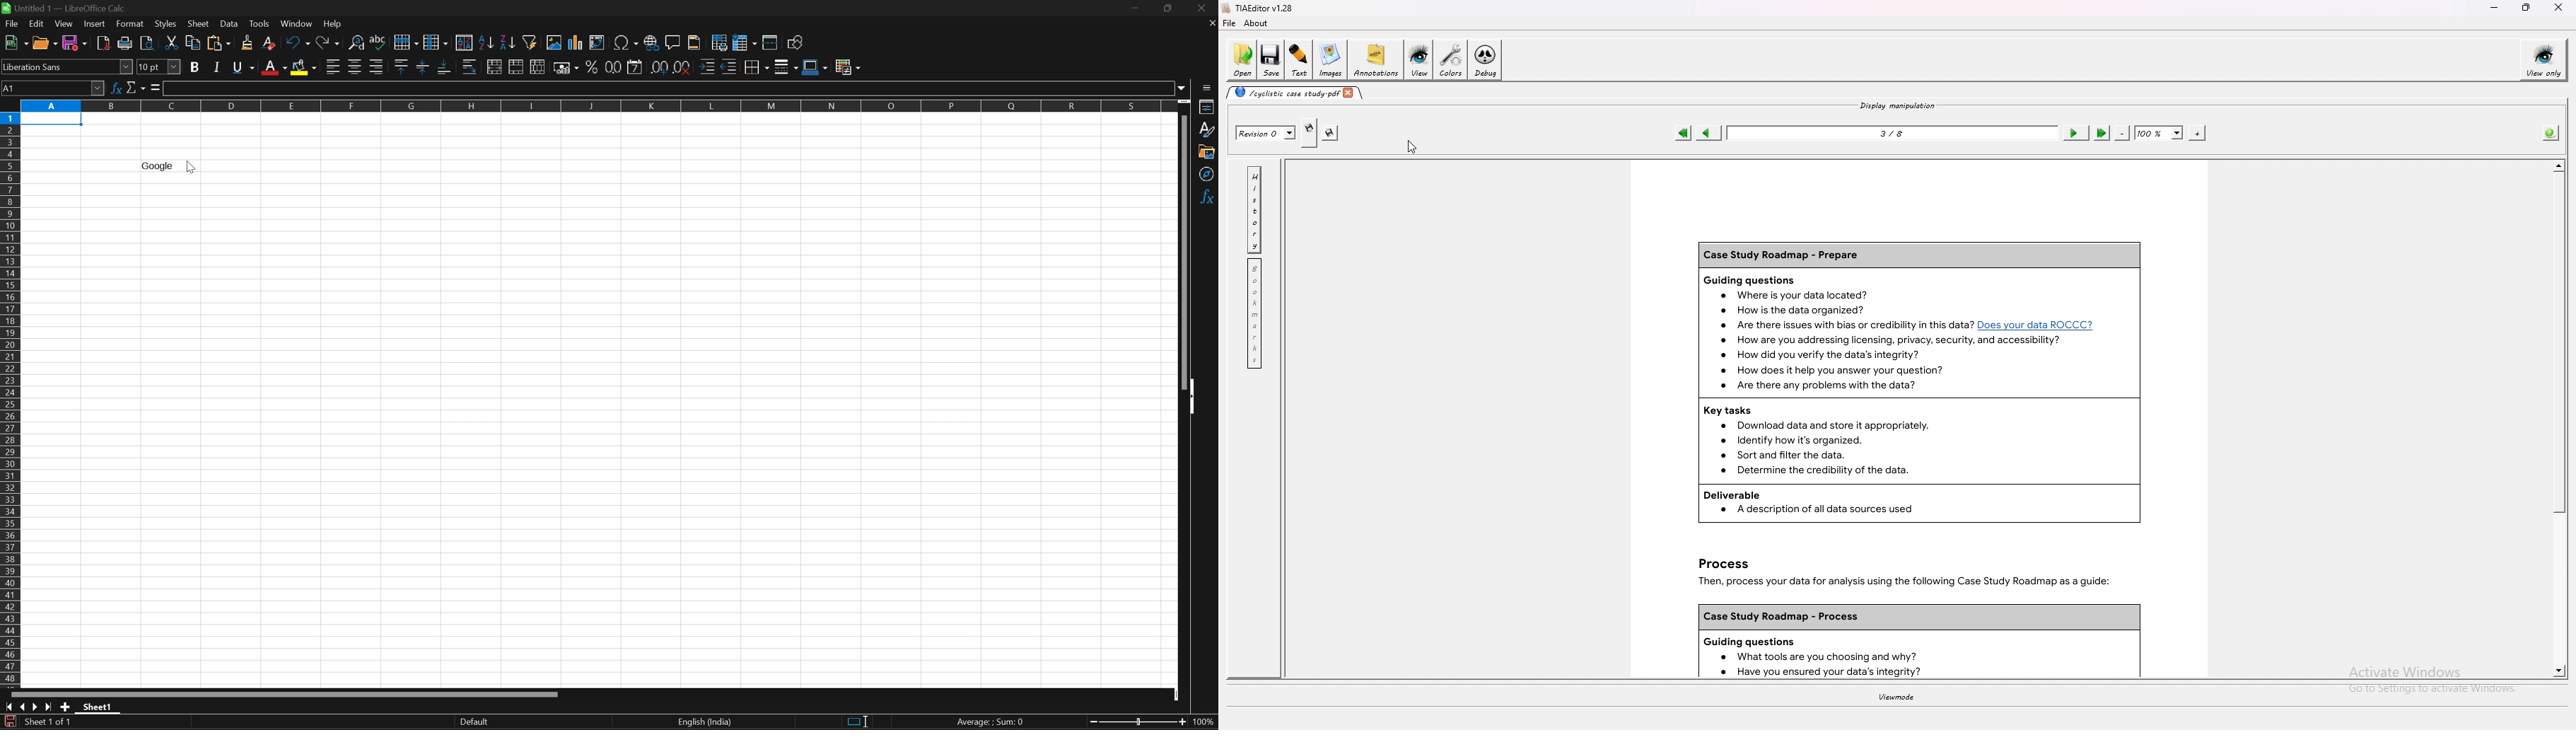 Image resolution: width=2576 pixels, height=756 pixels. Describe the element at coordinates (1753, 642) in the screenshot. I see `Guiding questions.` at that location.